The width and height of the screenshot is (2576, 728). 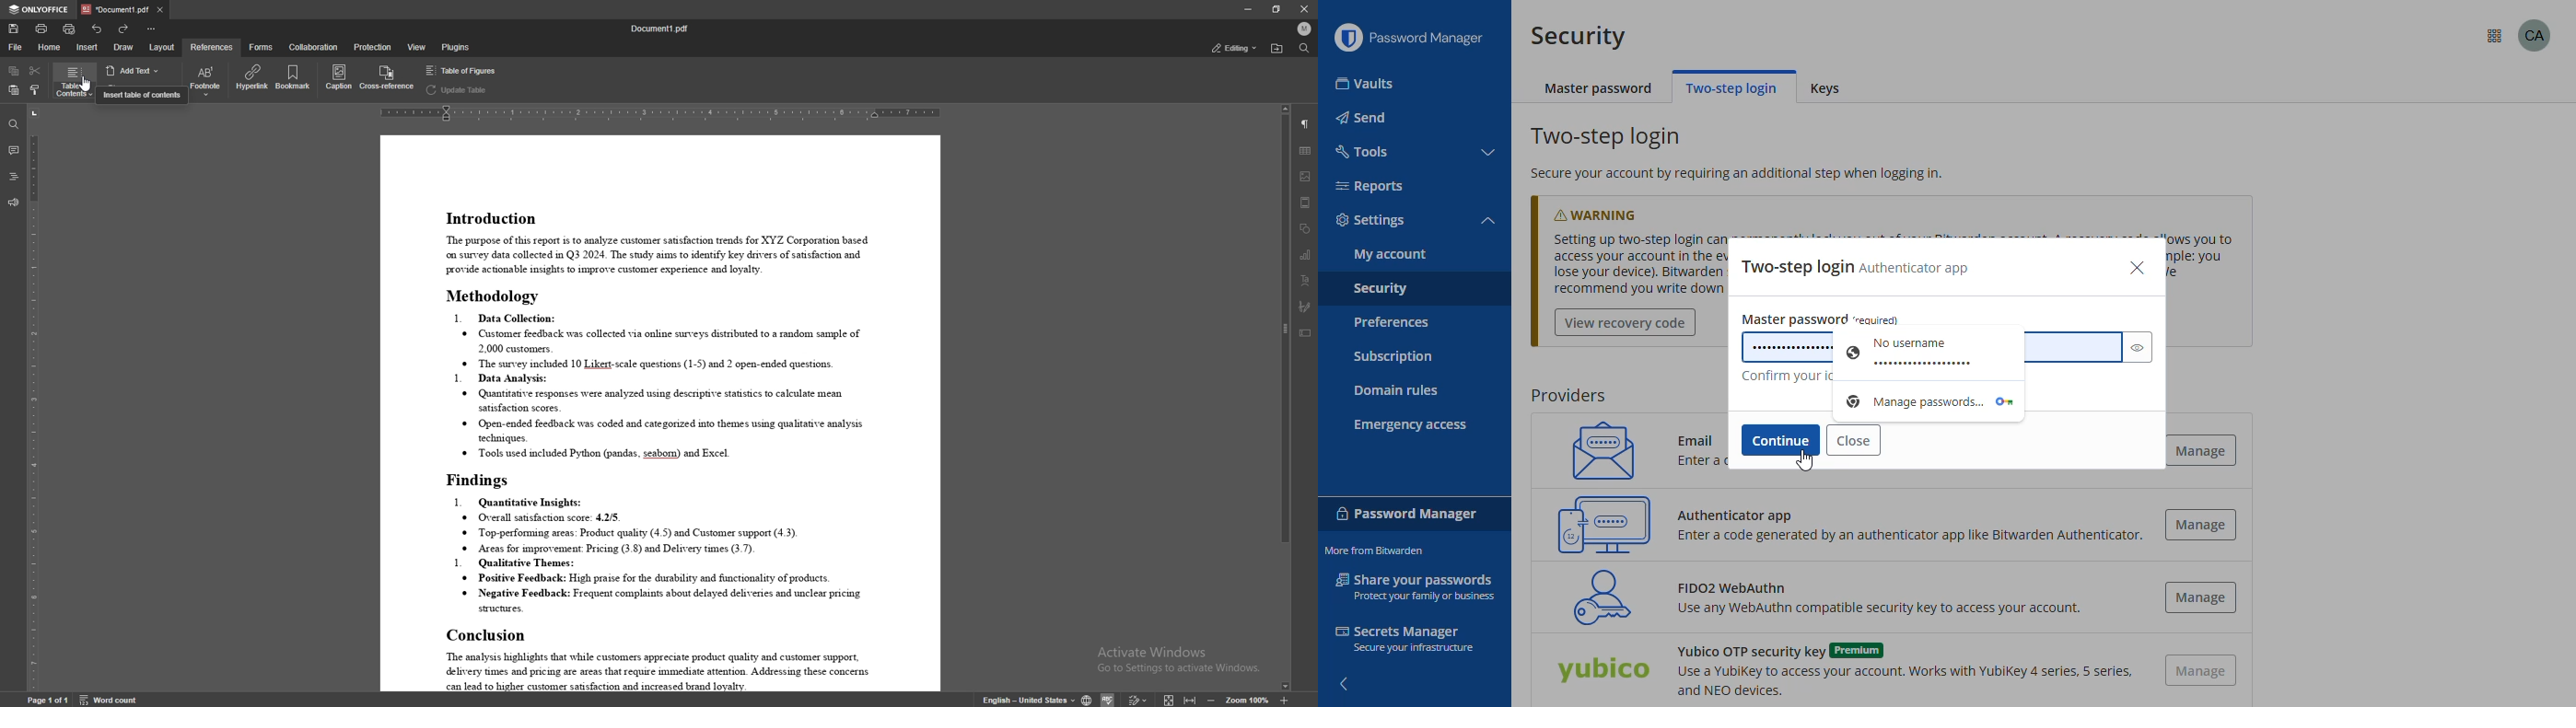 I want to click on security, so click(x=1380, y=290).